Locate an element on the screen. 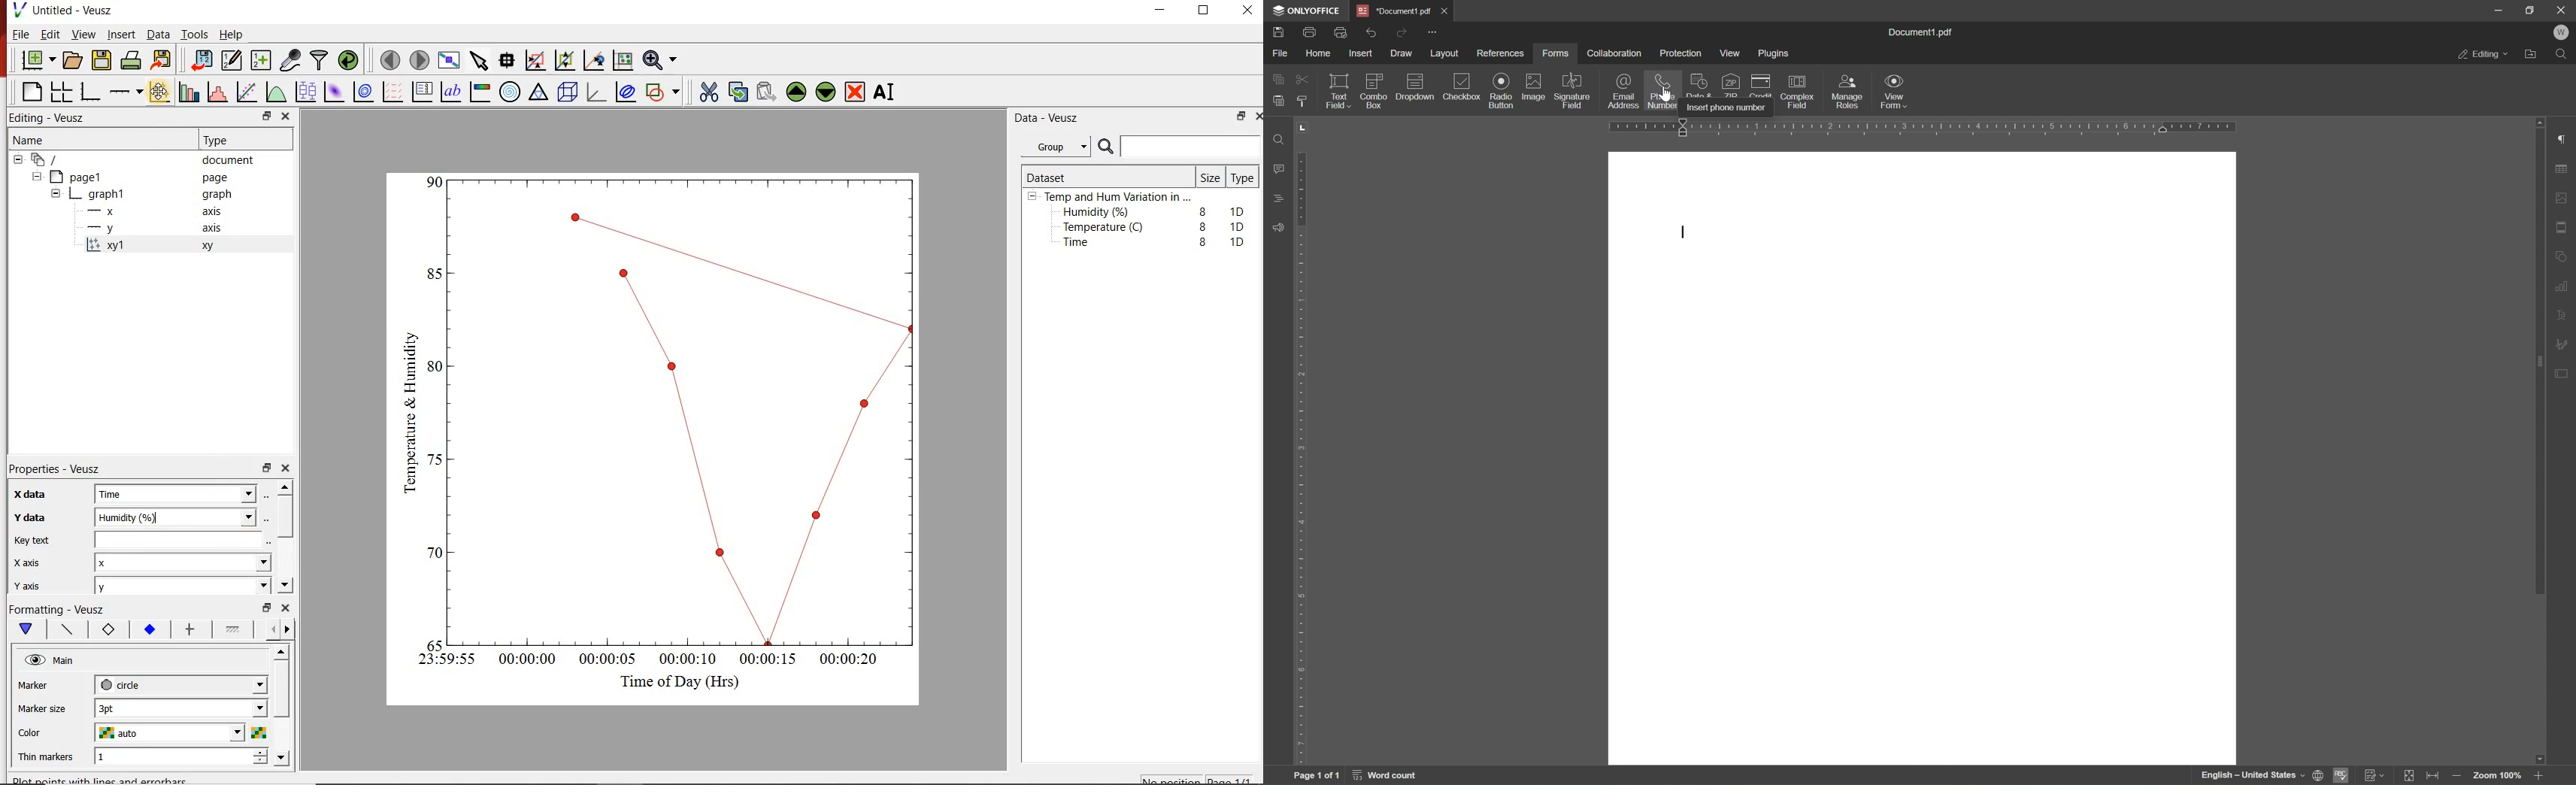  scroll up is located at coordinates (2539, 121).